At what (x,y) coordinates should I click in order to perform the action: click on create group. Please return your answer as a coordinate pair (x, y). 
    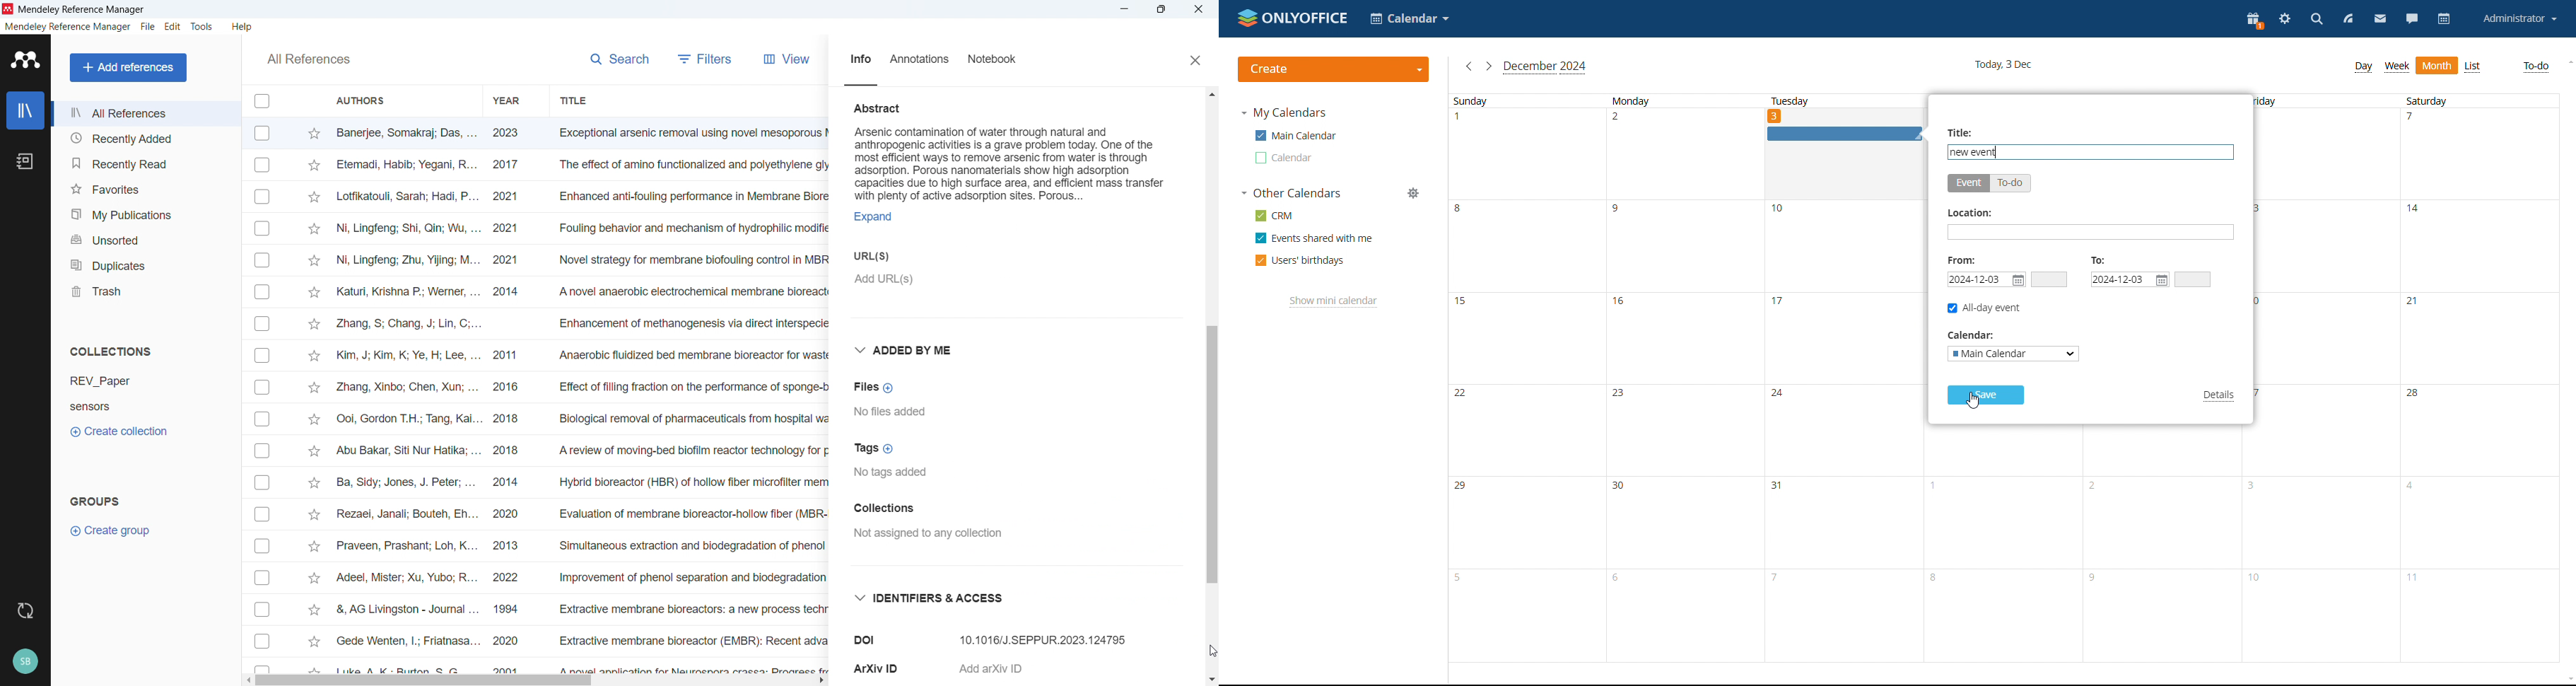
    Looking at the image, I should click on (116, 530).